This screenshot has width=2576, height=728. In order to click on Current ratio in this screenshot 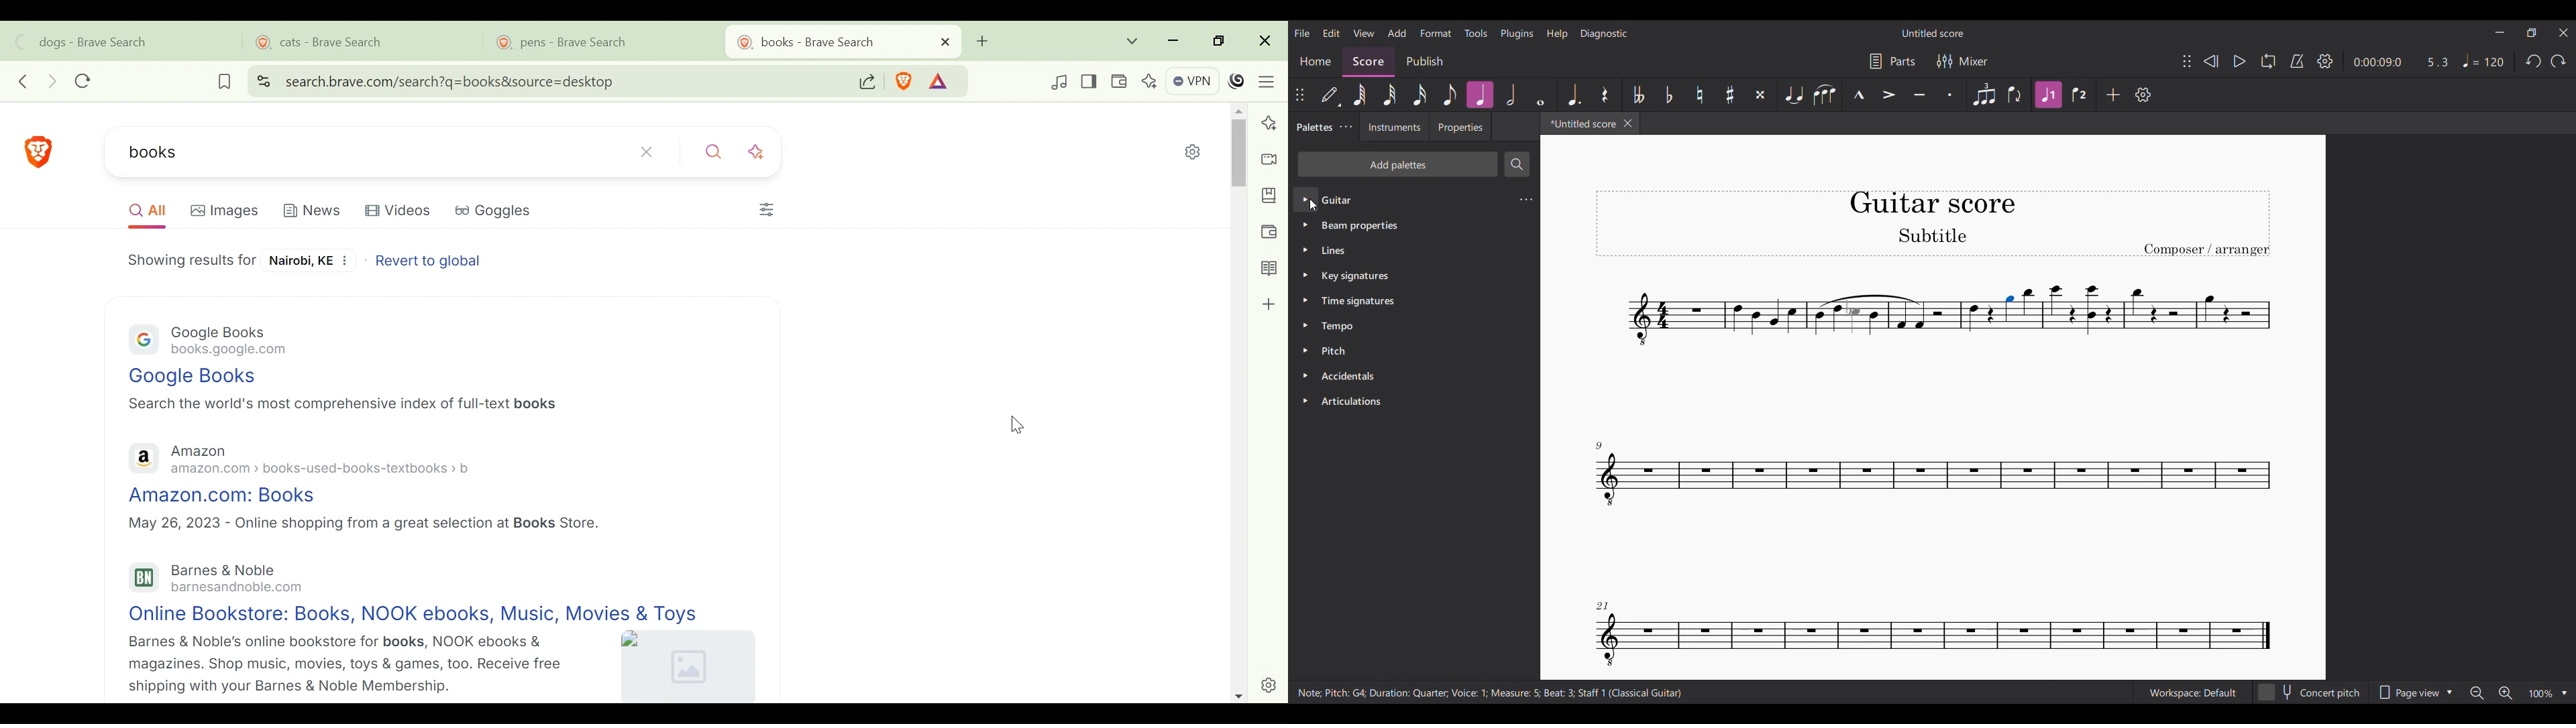, I will do `click(2438, 62)`.